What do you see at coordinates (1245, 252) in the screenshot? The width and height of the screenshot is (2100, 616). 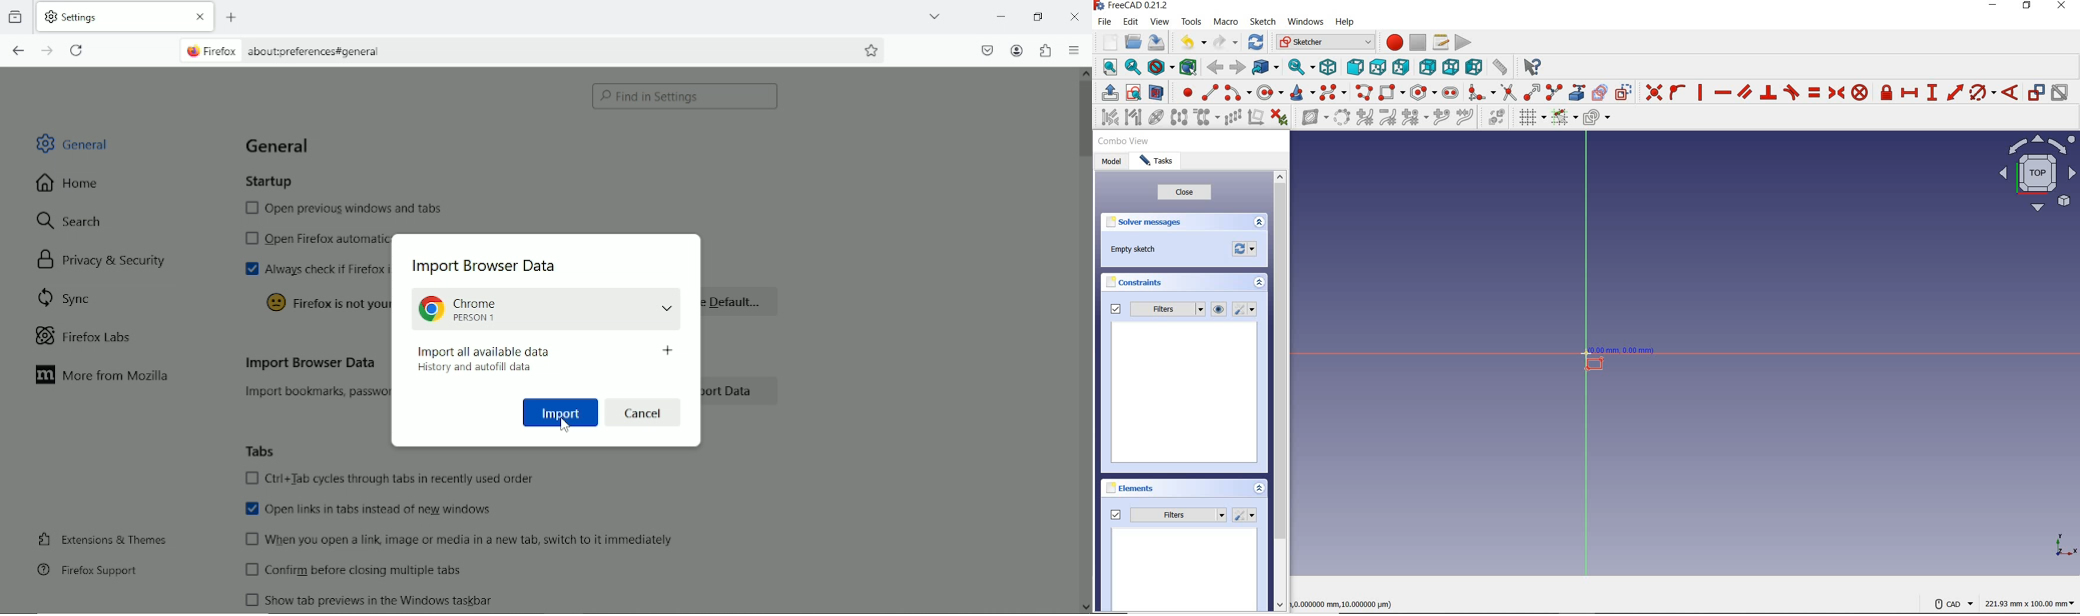 I see `forces recomputation of active document` at bounding box center [1245, 252].